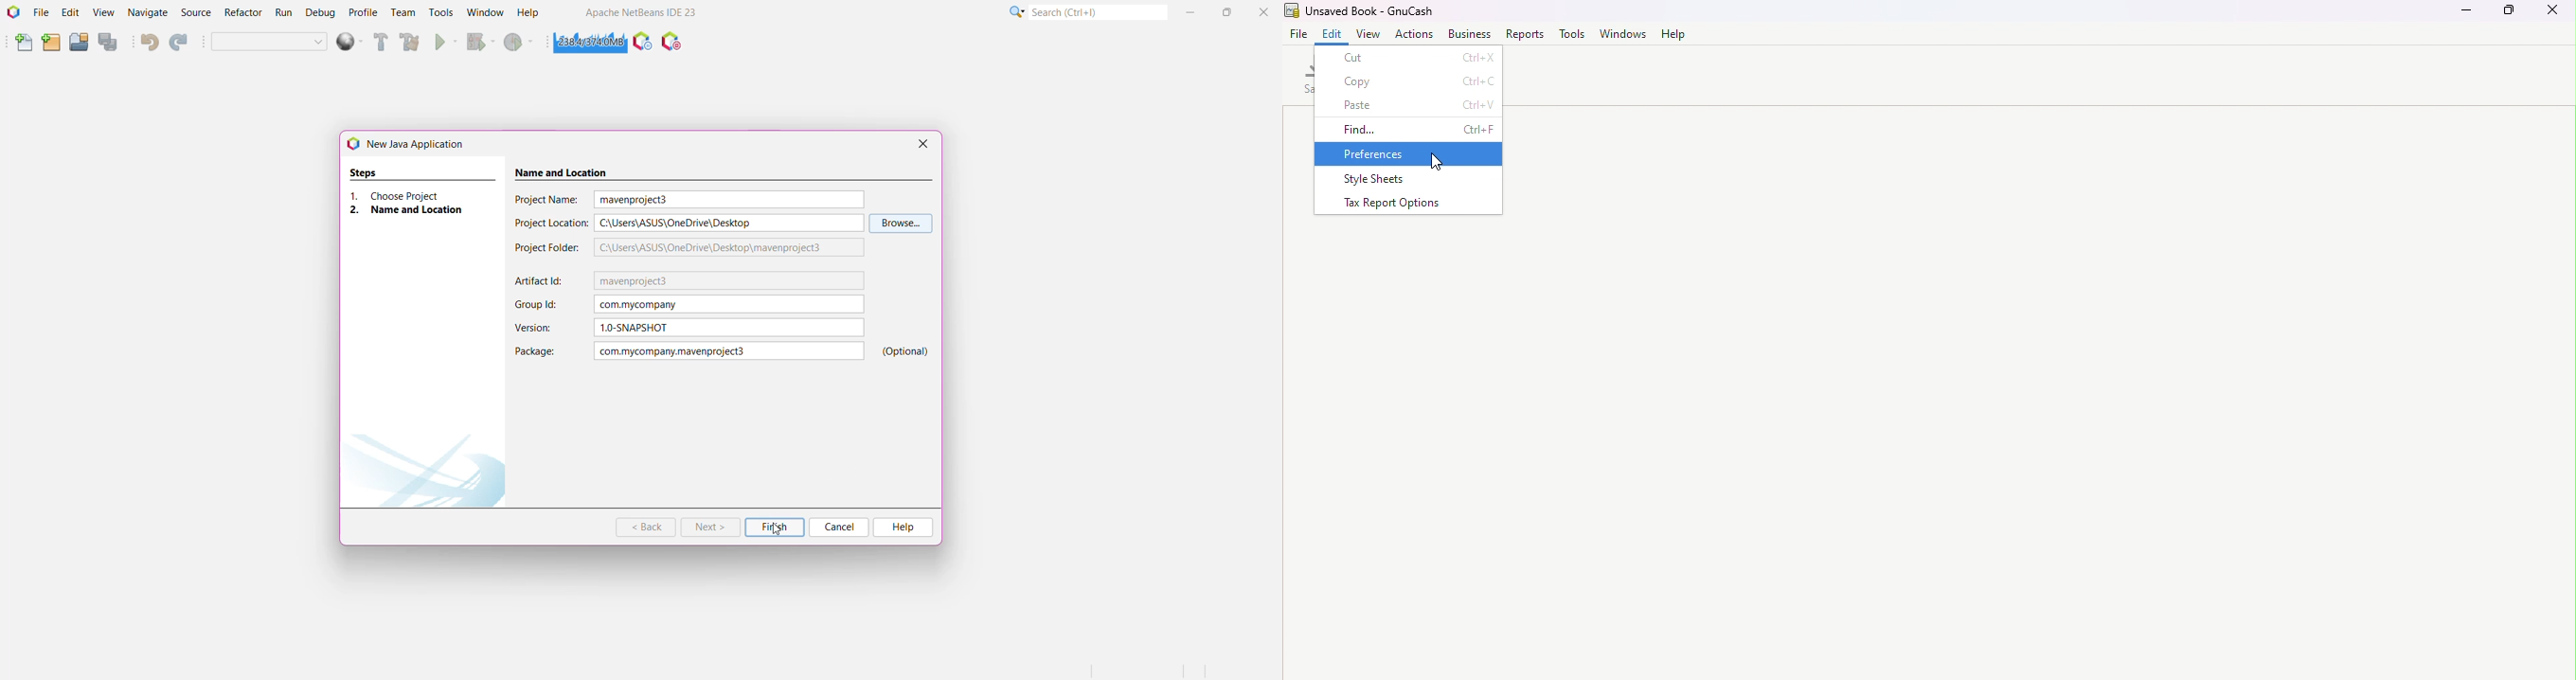 This screenshot has height=700, width=2576. What do you see at coordinates (1572, 34) in the screenshot?
I see `Tools` at bounding box center [1572, 34].